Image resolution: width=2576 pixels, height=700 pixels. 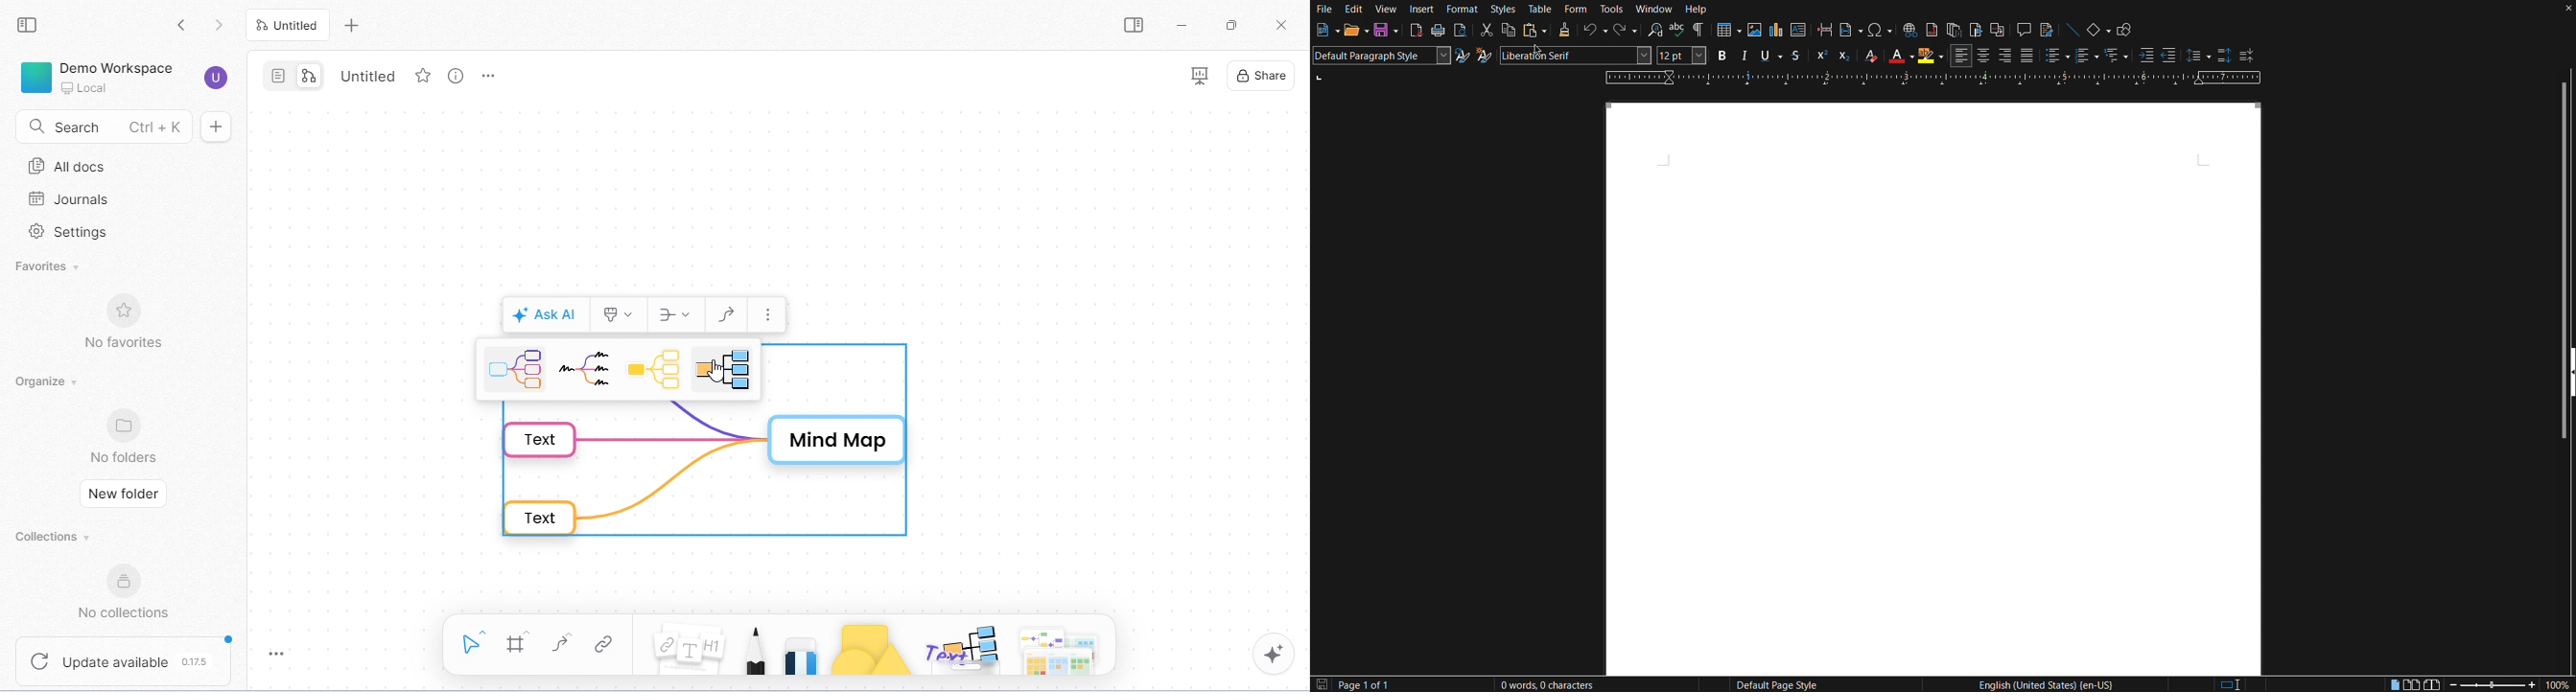 I want to click on Form , so click(x=1576, y=9).